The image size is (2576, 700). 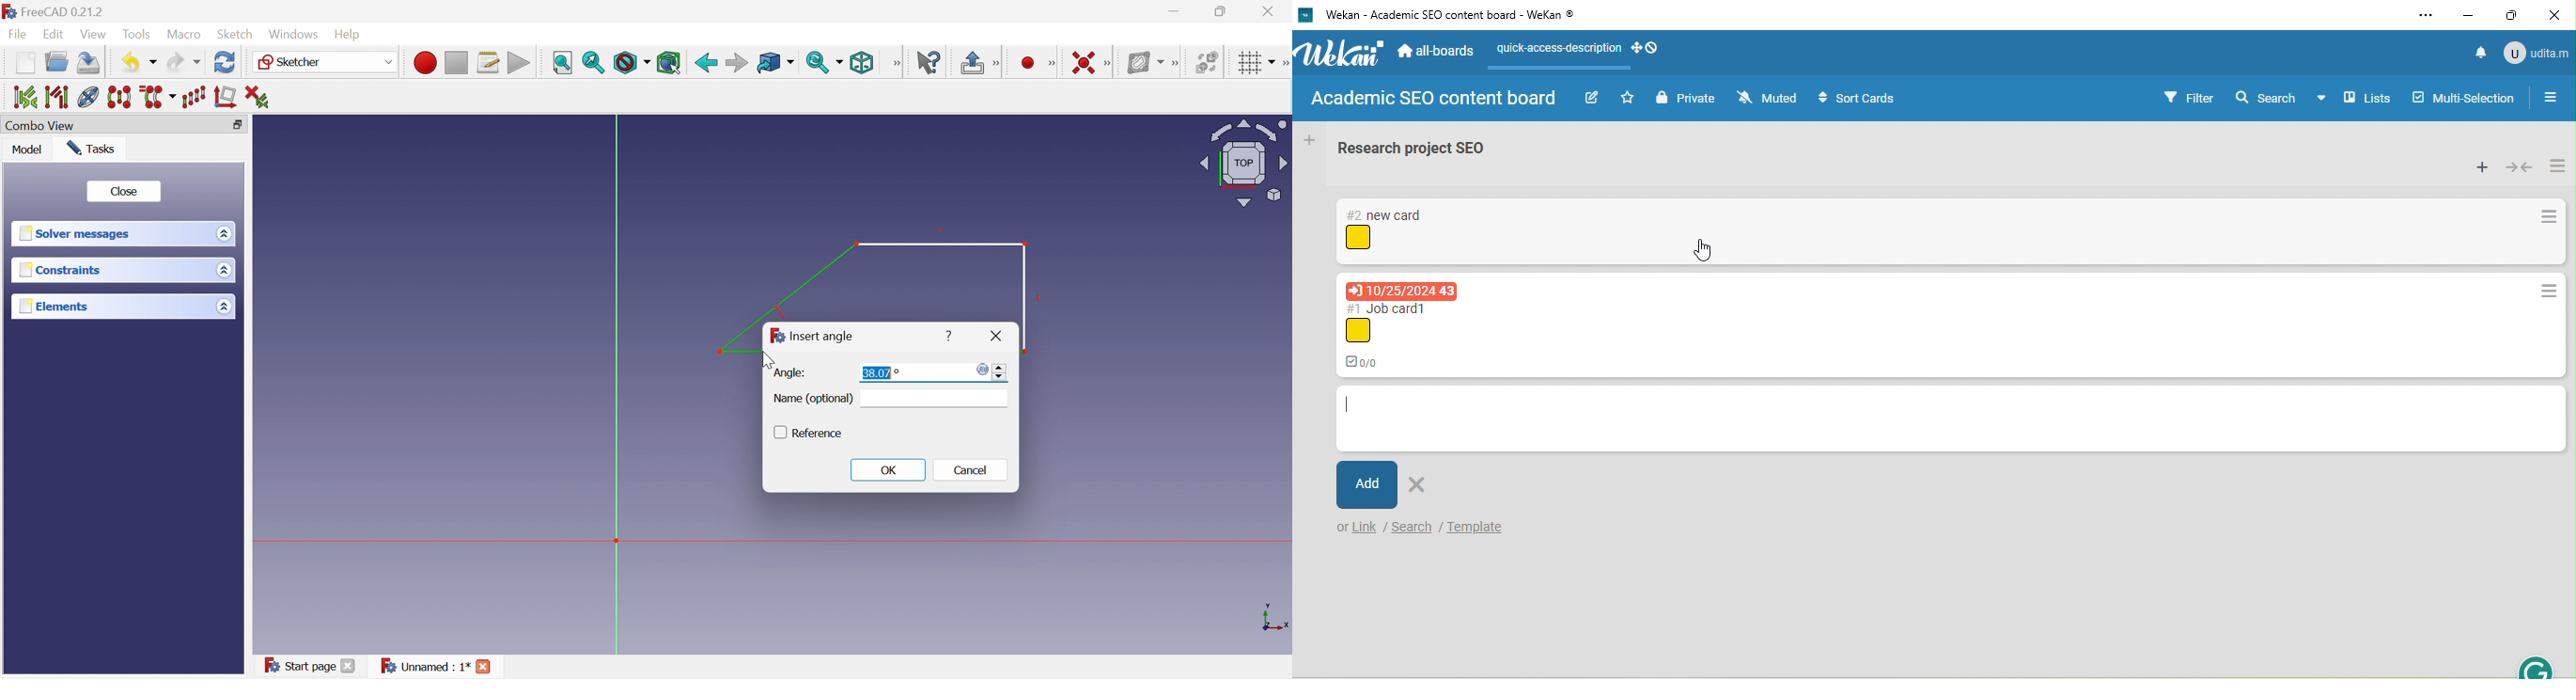 I want to click on Go to linked object, so click(x=768, y=61).